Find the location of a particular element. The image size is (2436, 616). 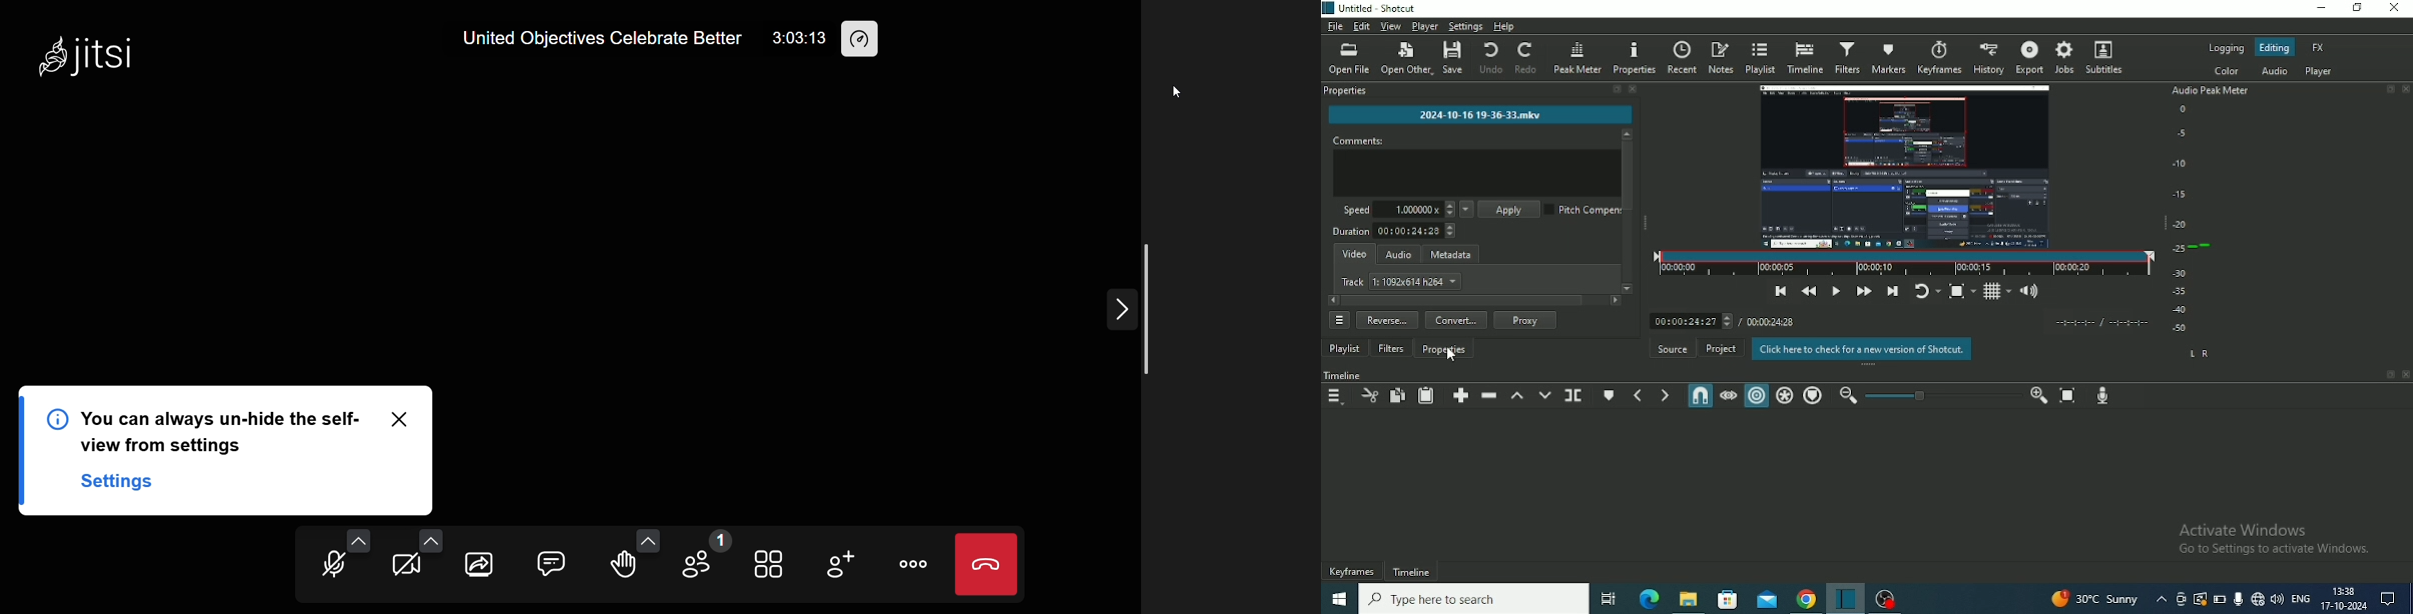

Filters is located at coordinates (1846, 55).